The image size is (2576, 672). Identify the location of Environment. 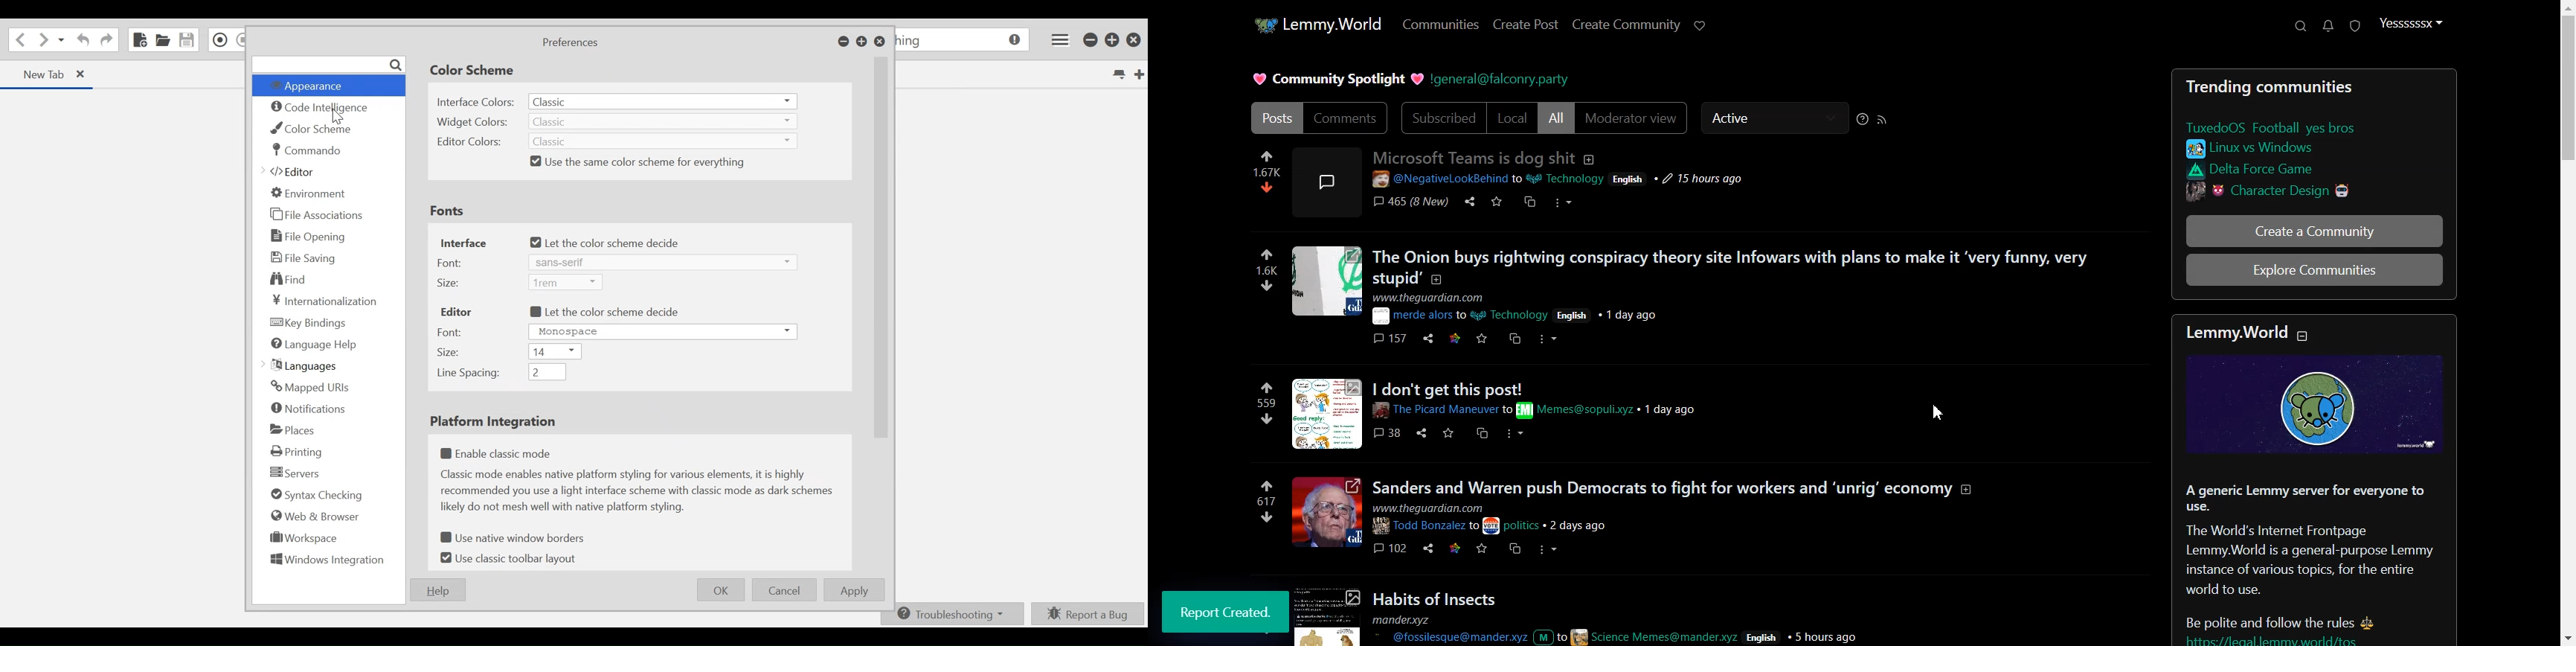
(309, 193).